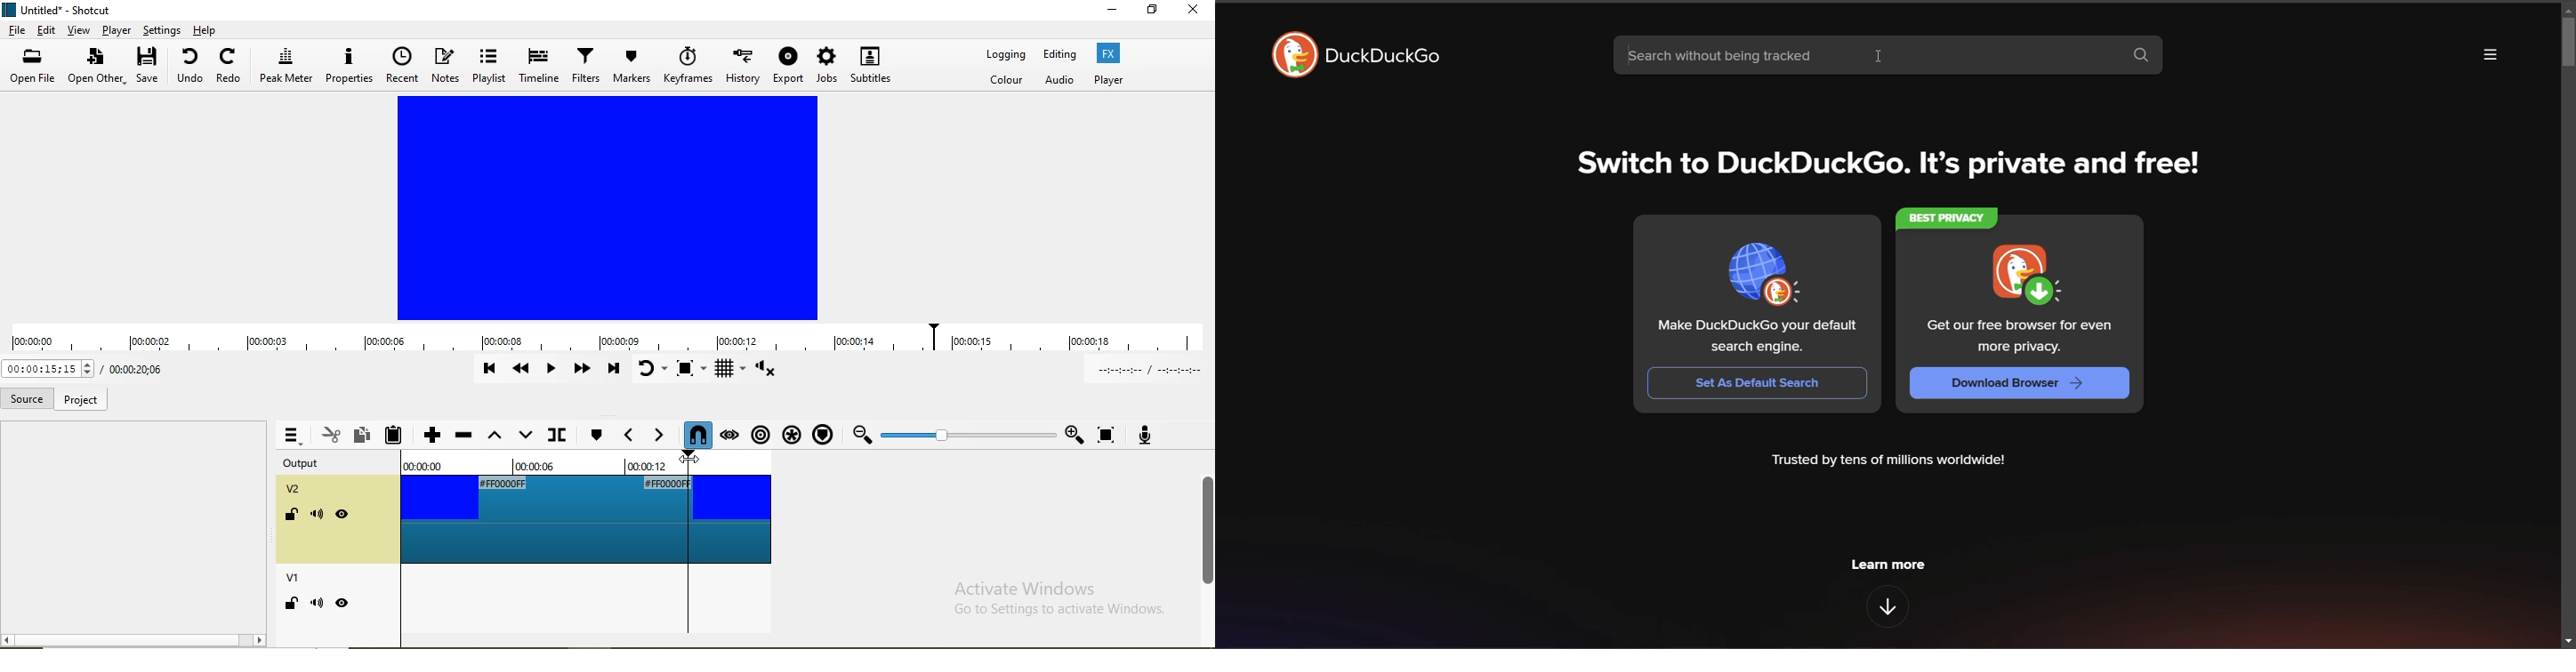  I want to click on Toggle play or pause, so click(553, 373).